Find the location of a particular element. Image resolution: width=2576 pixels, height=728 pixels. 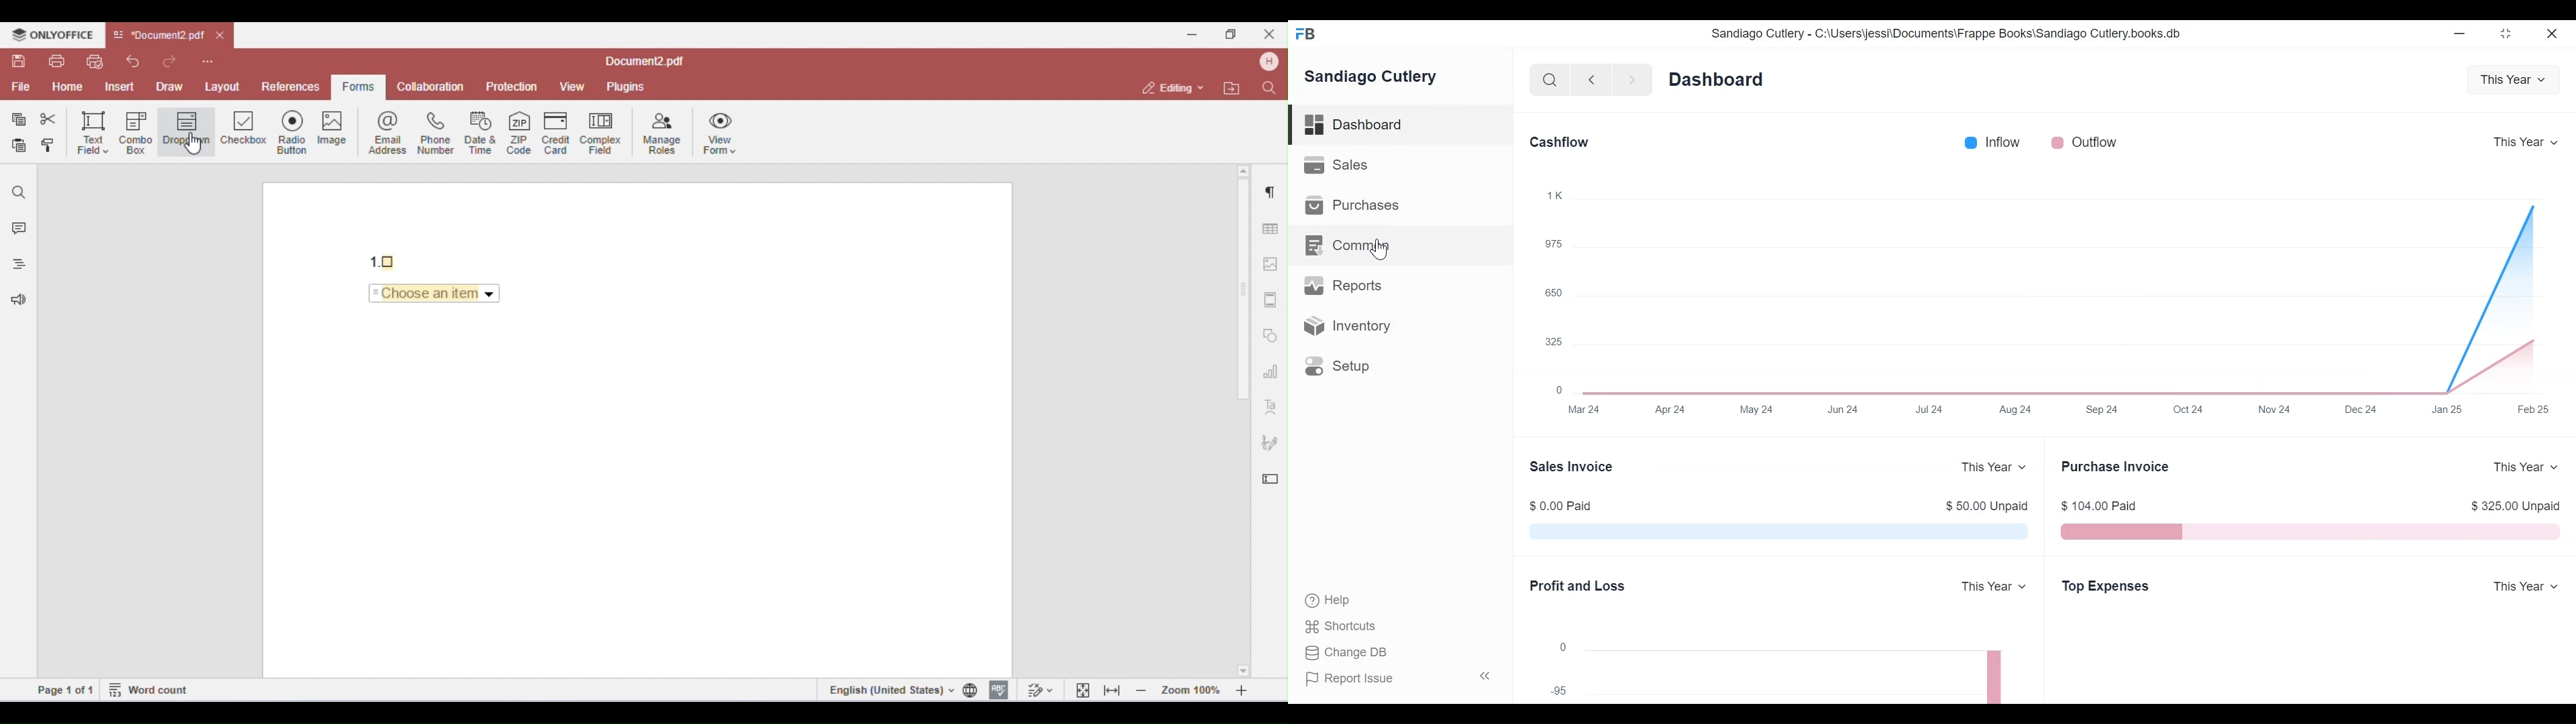

Dashboard is located at coordinates (1403, 125).